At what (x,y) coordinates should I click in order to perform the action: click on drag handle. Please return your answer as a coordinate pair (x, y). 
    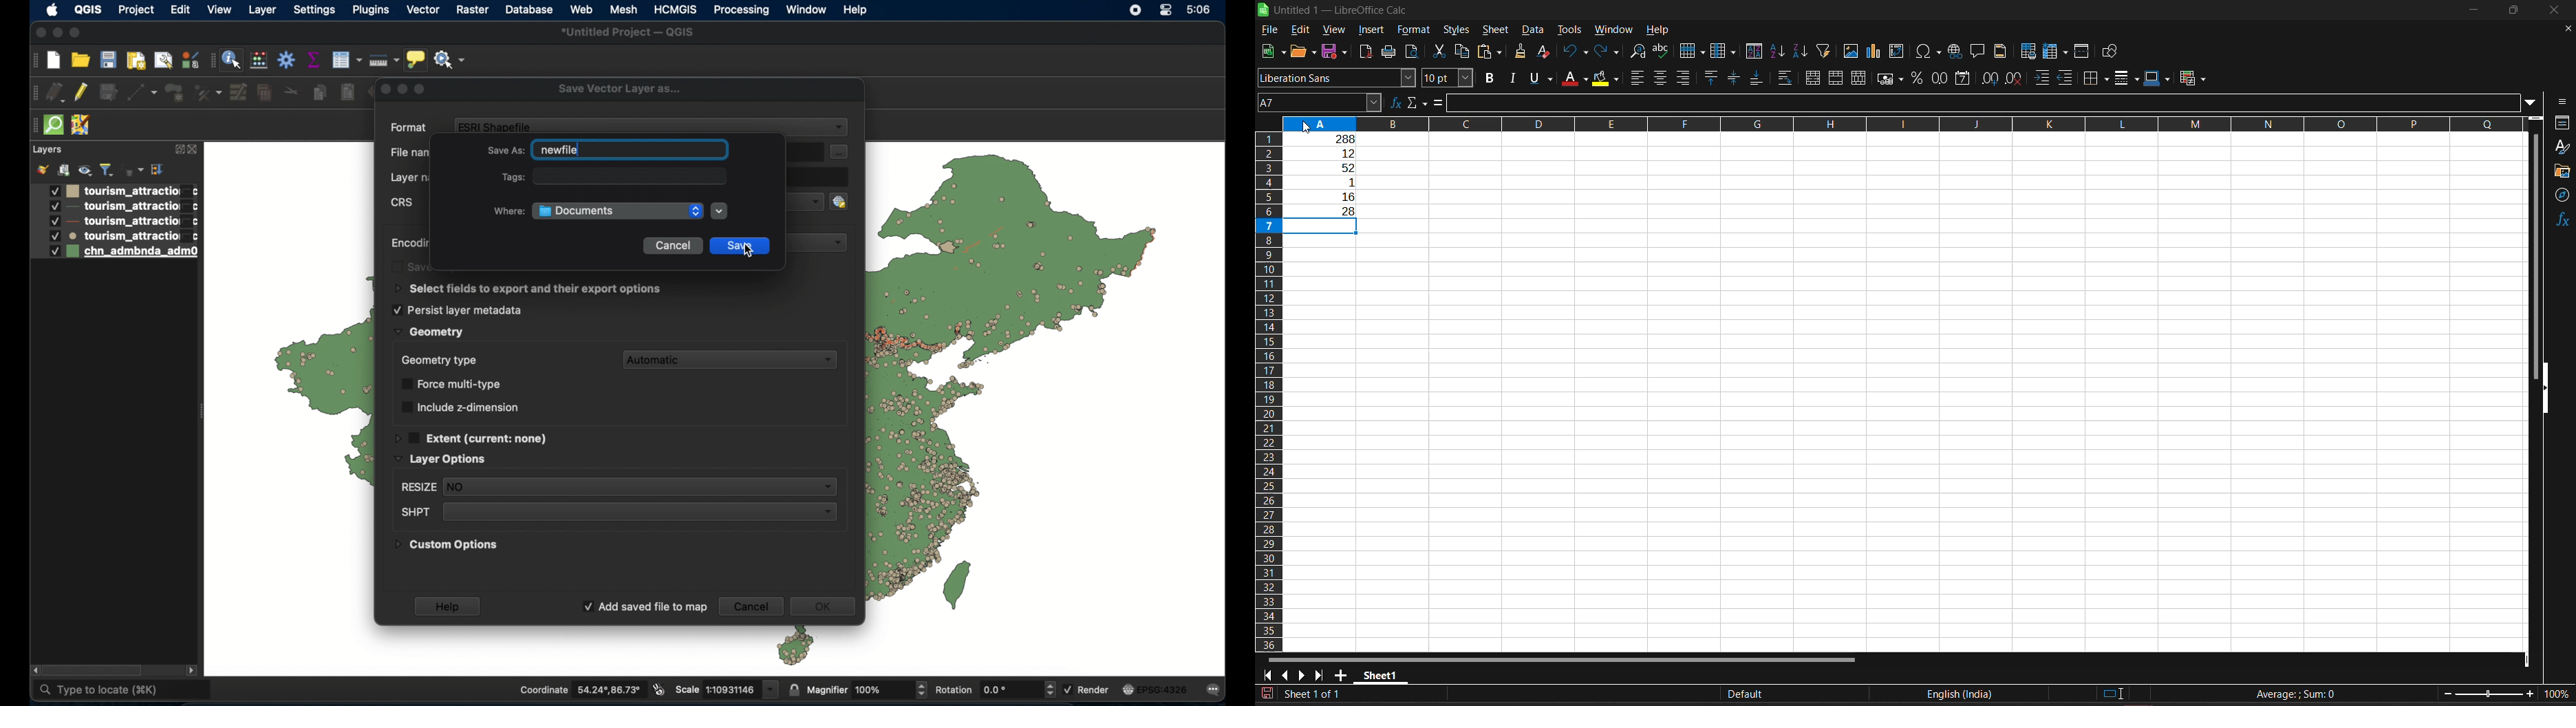
    Looking at the image, I should click on (33, 60).